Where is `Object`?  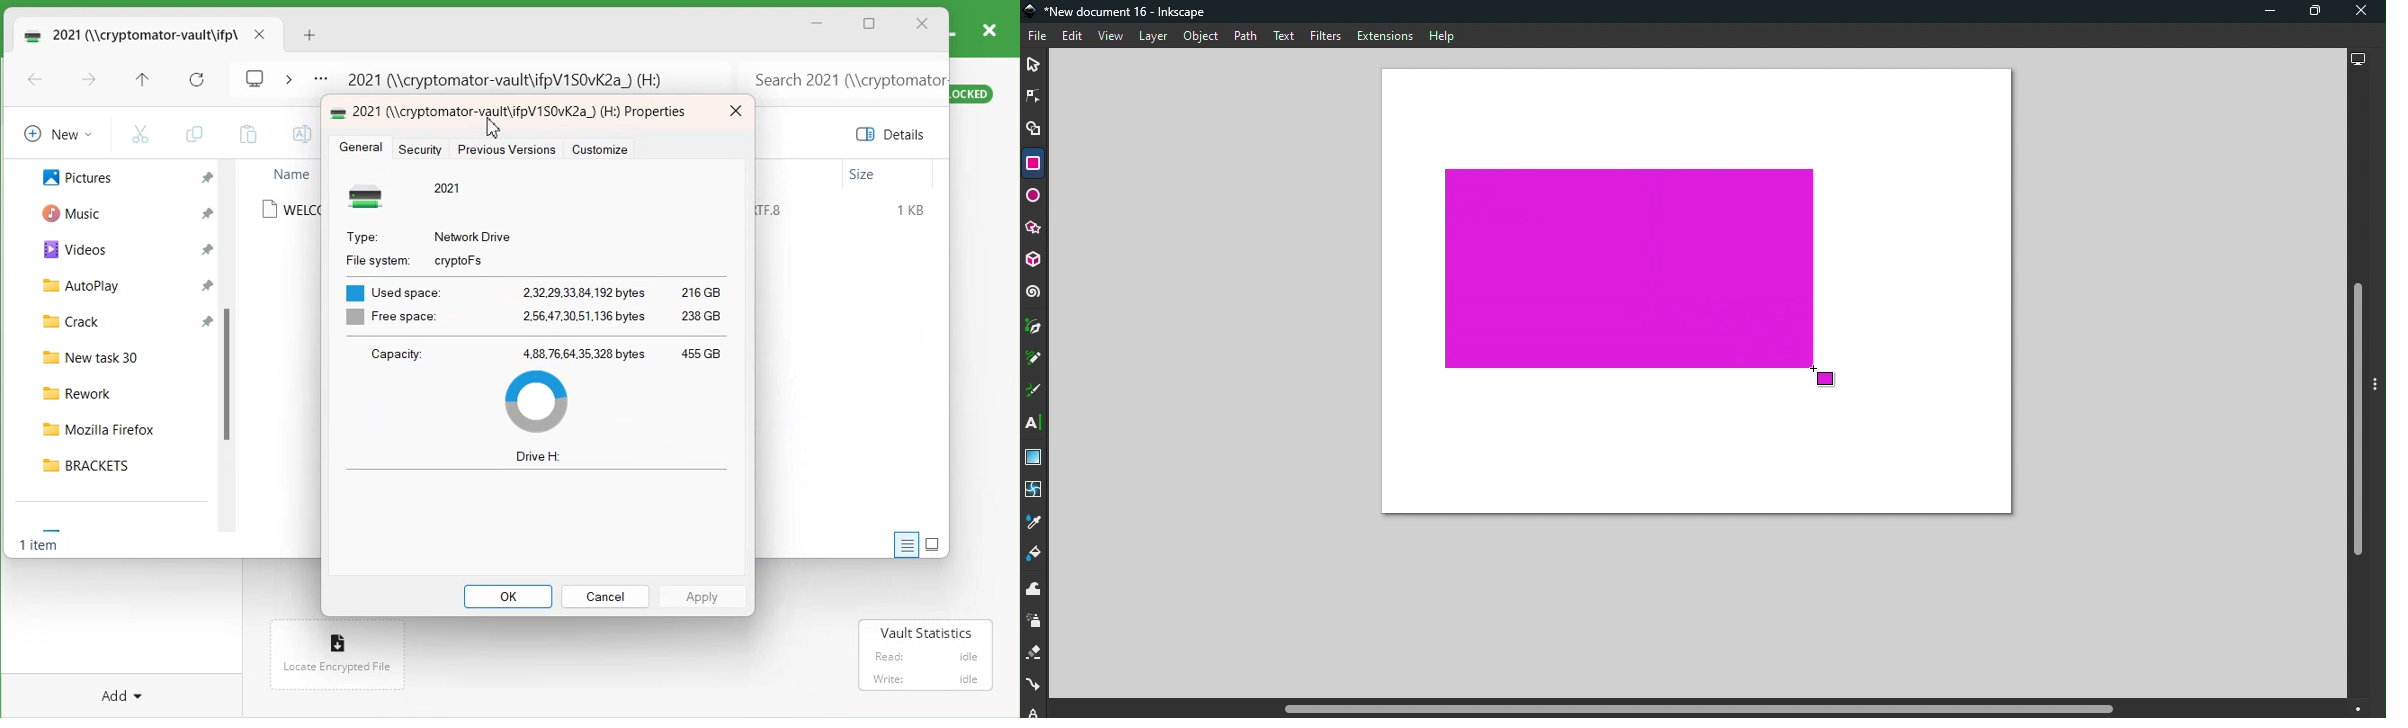
Object is located at coordinates (1201, 37).